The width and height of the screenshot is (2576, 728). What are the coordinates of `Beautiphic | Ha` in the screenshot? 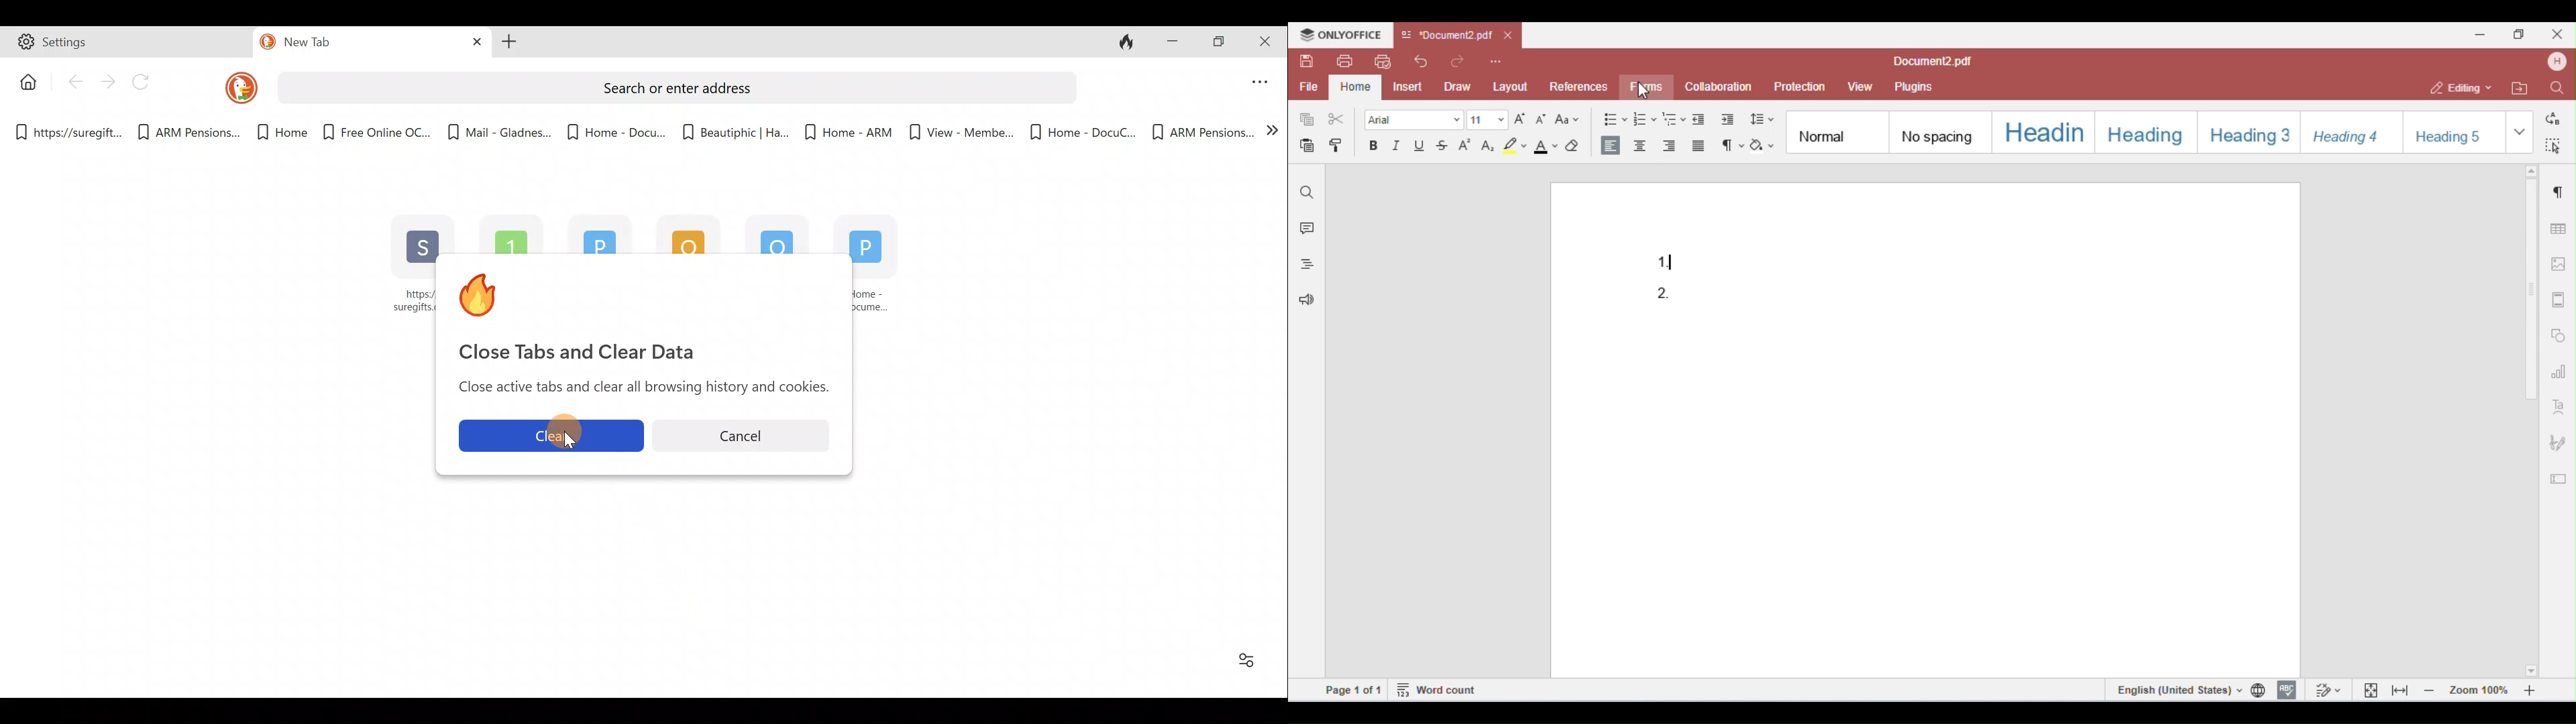 It's located at (733, 129).